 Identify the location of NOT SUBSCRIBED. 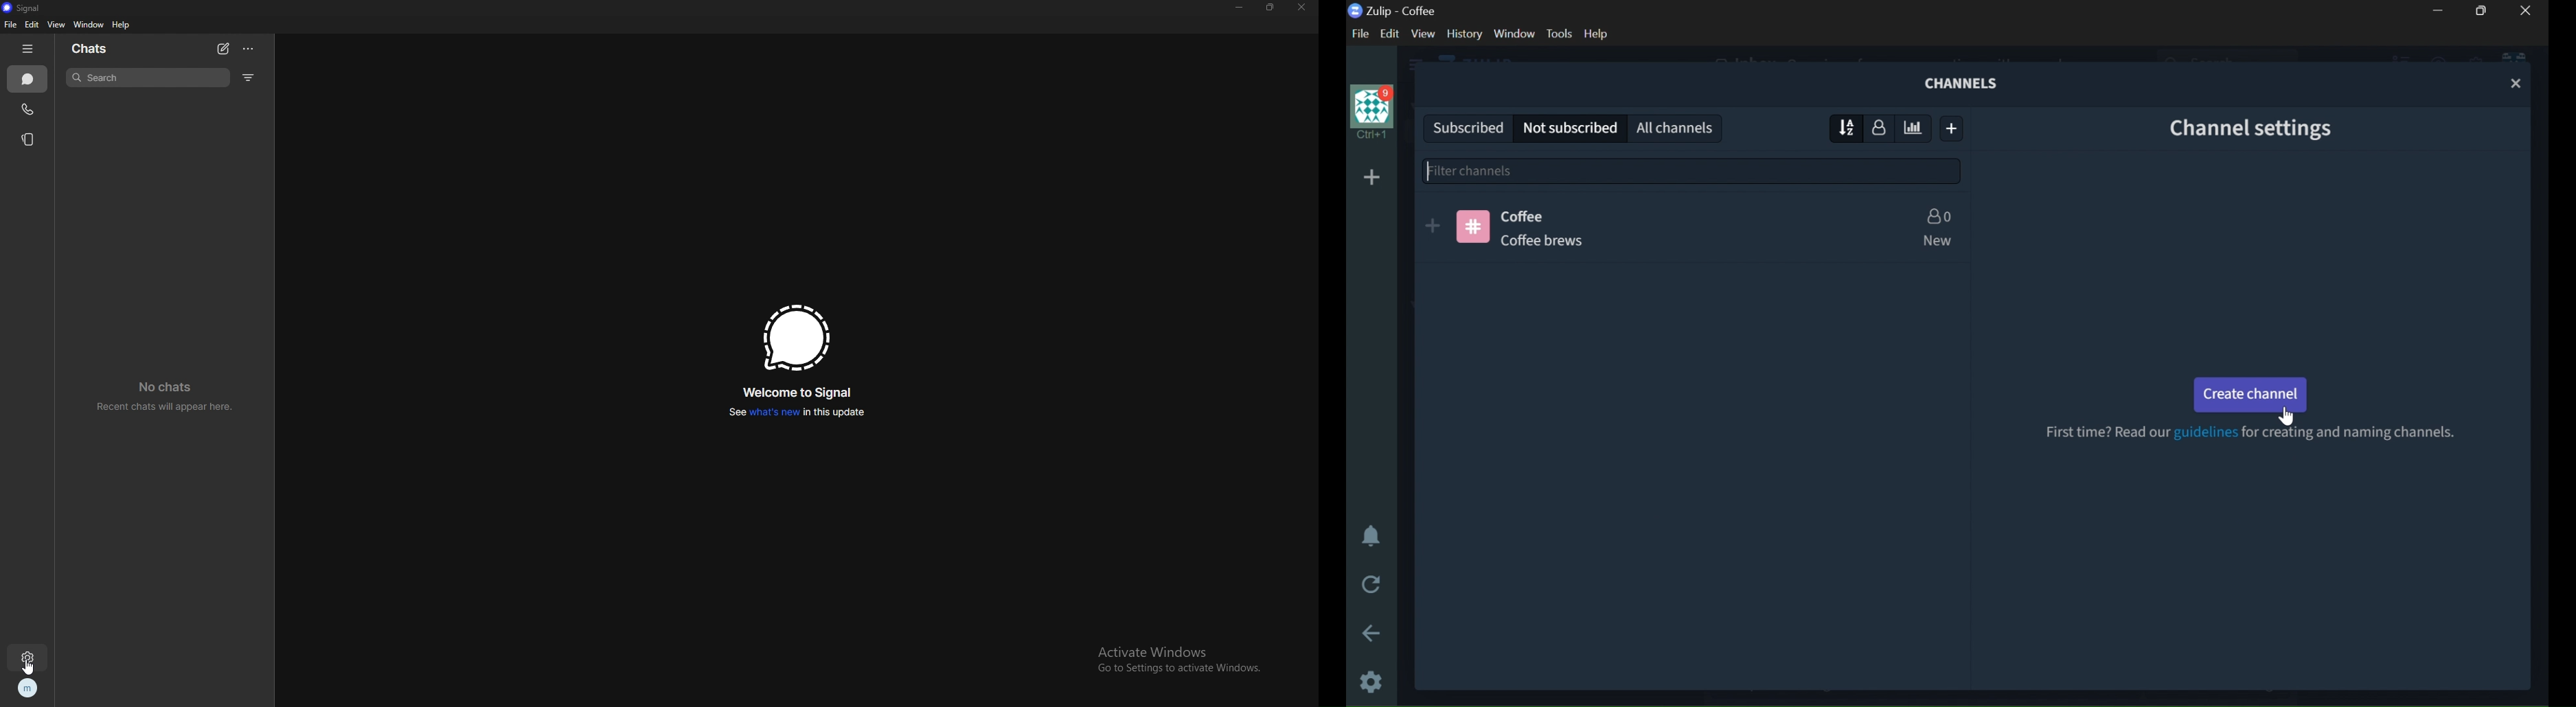
(1570, 128).